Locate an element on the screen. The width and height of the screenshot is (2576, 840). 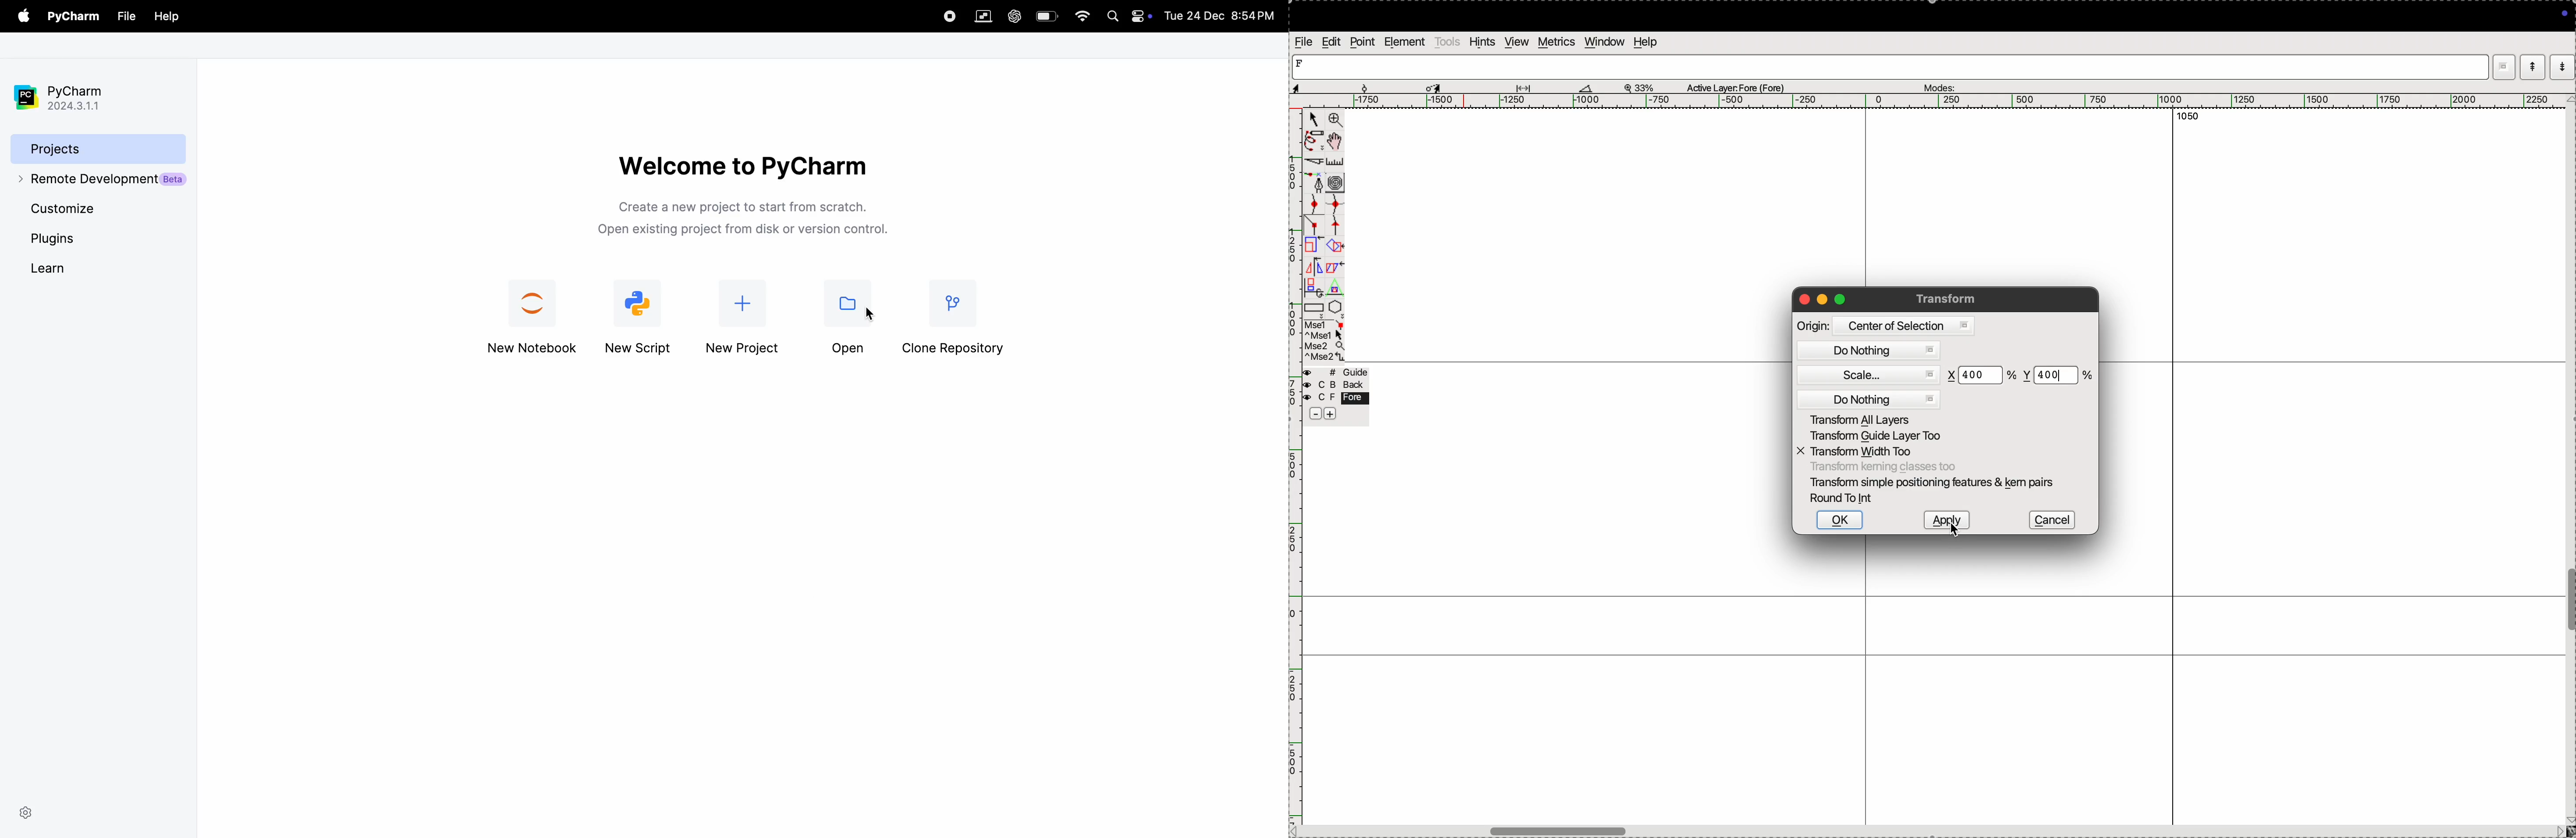
pen is located at coordinates (1312, 143).